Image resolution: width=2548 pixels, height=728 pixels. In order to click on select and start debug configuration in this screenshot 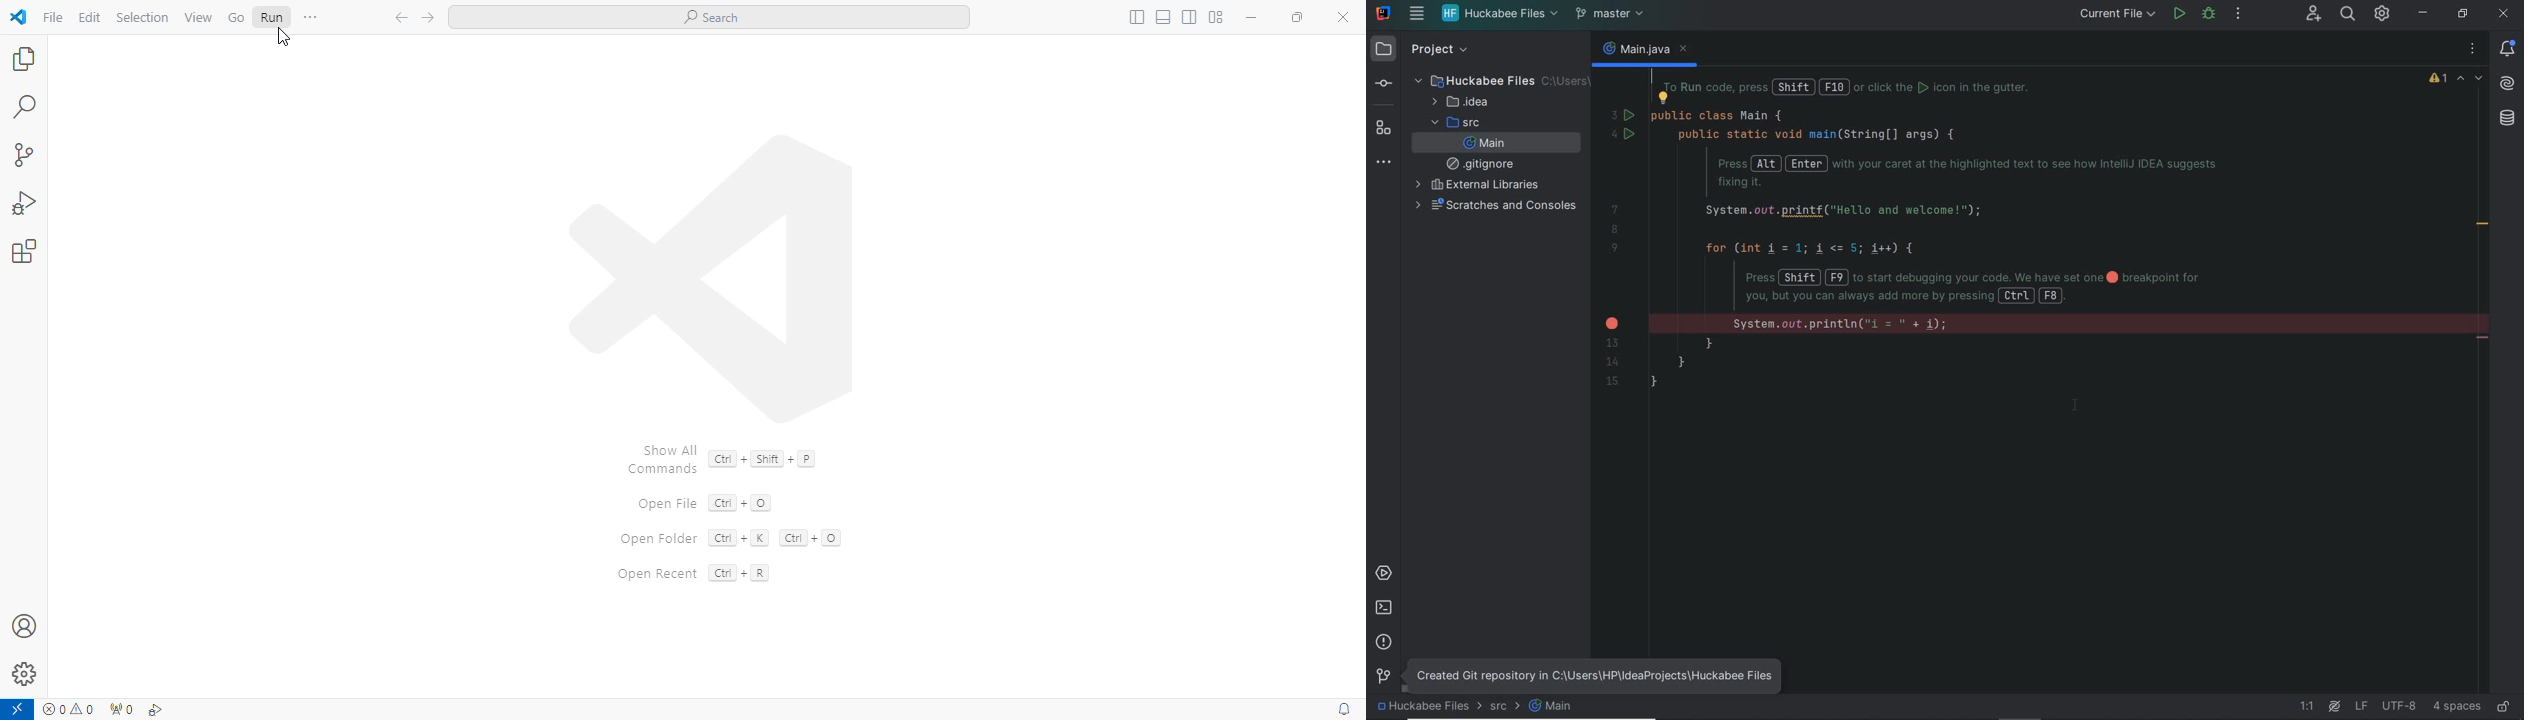, I will do `click(156, 710)`.